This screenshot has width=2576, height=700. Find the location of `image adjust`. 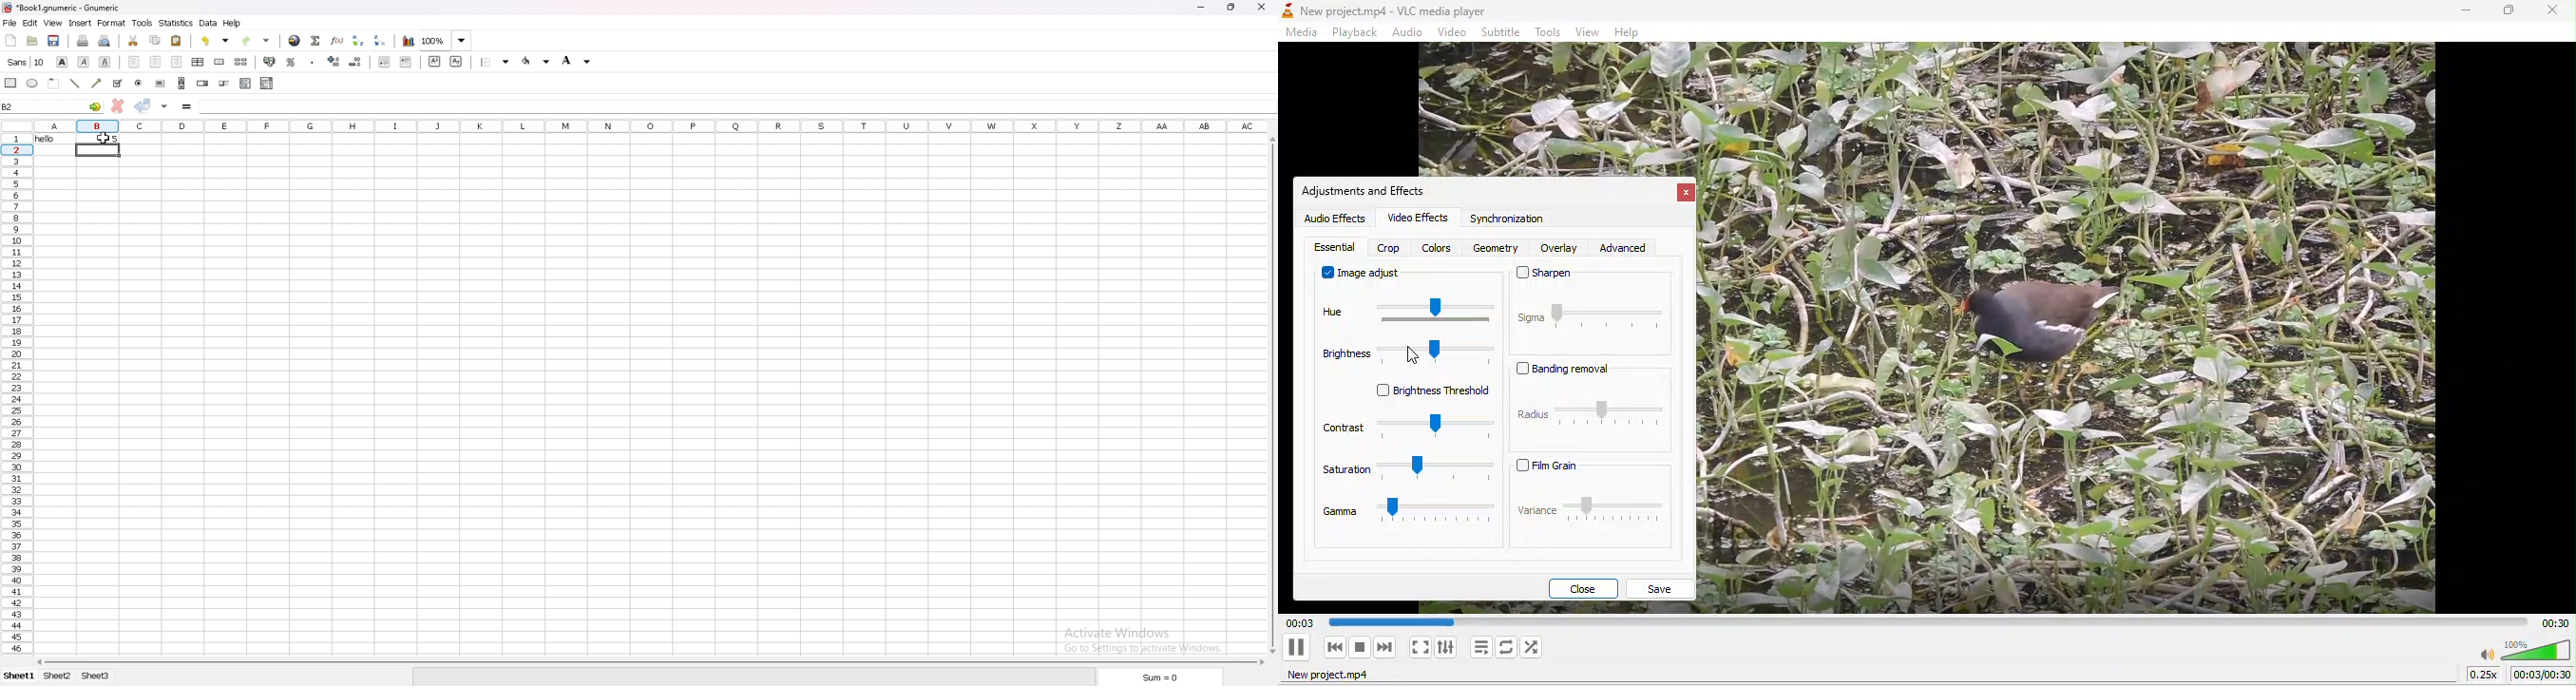

image adjust is located at coordinates (1363, 276).